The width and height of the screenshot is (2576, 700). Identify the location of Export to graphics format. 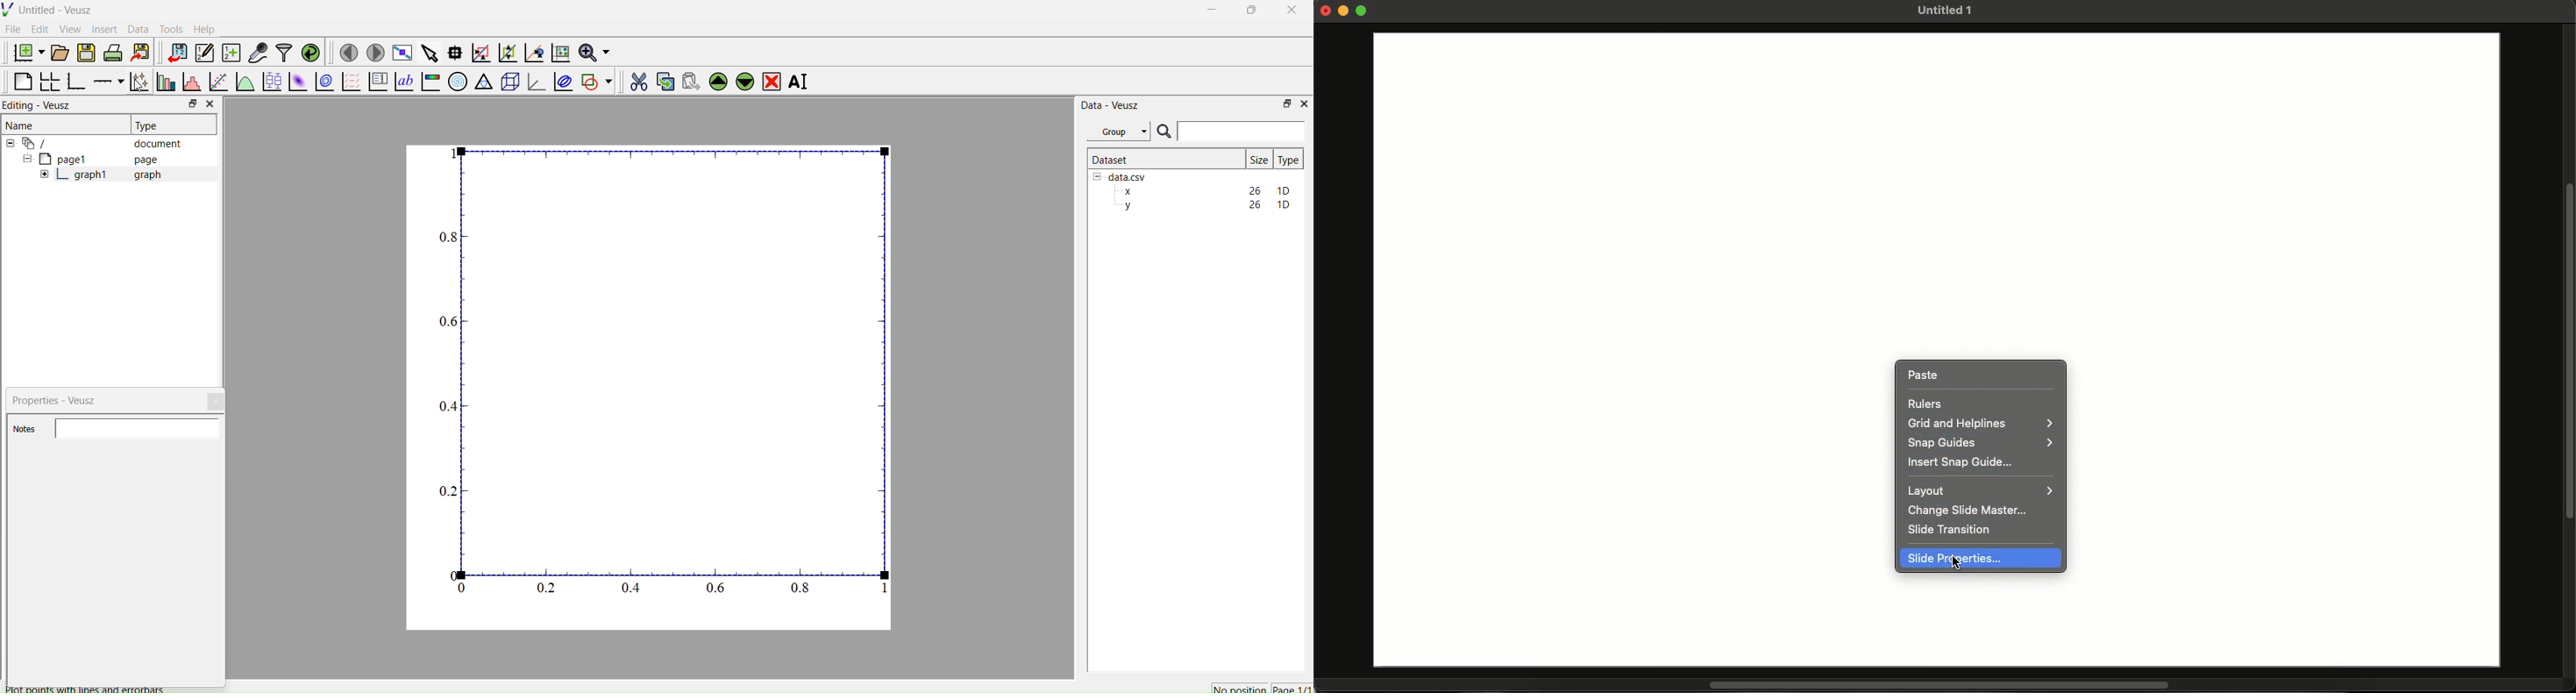
(140, 53).